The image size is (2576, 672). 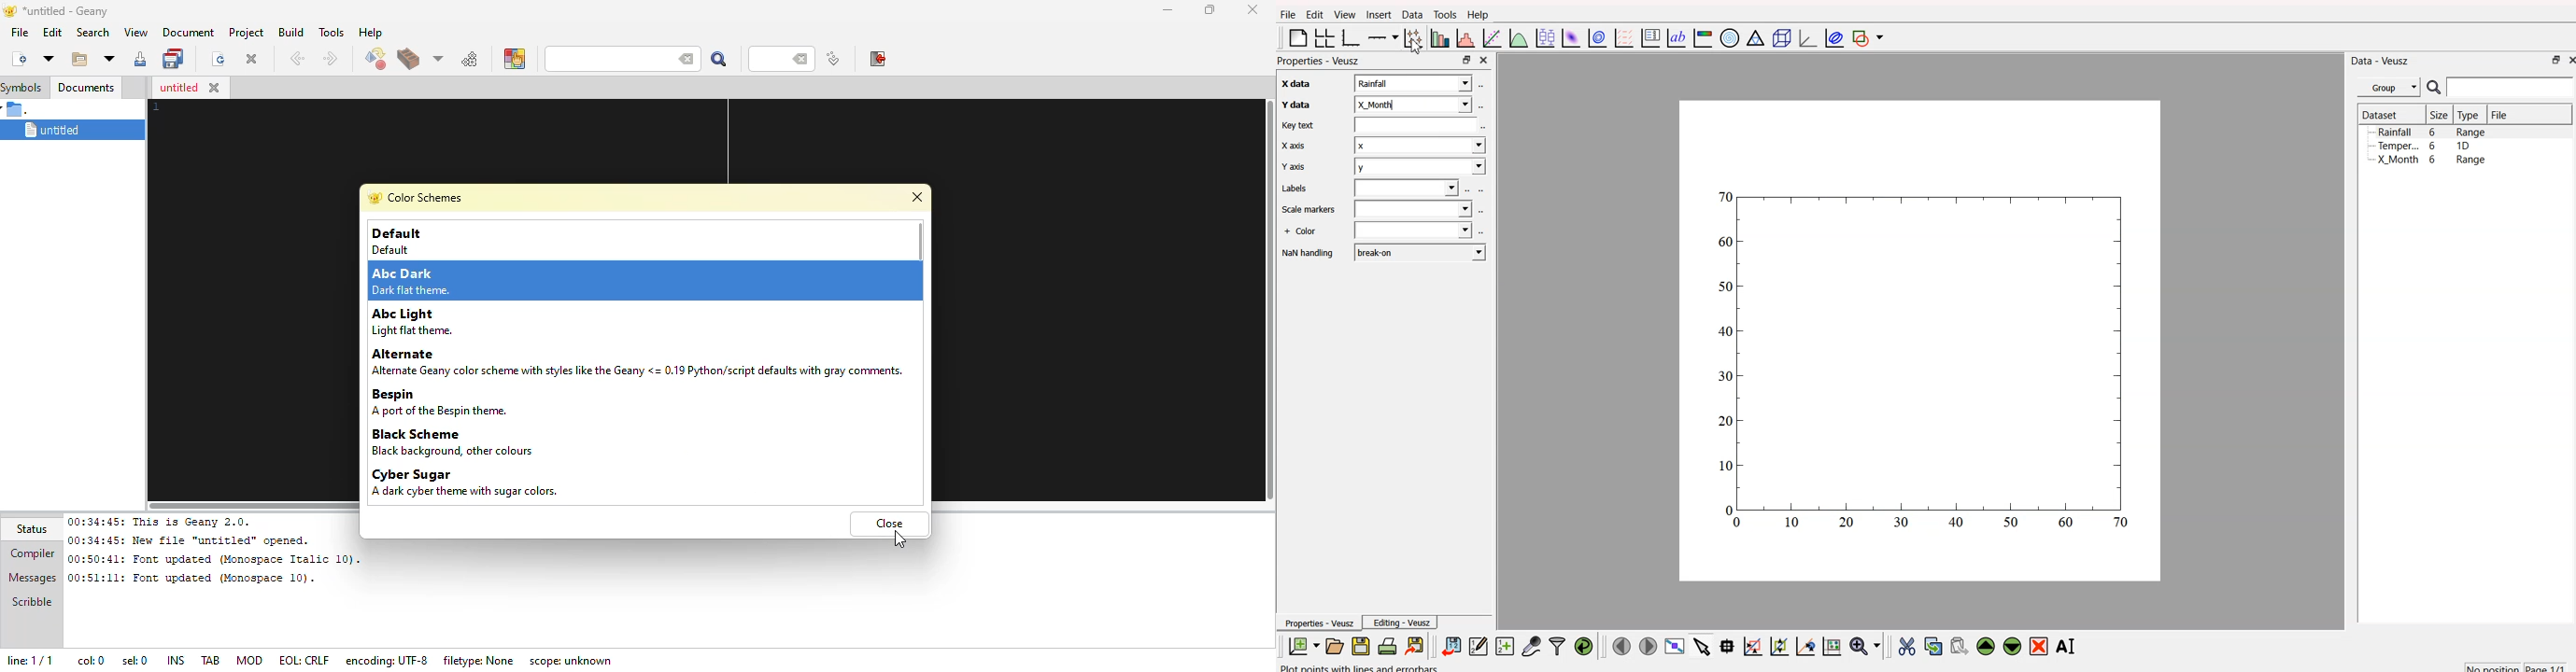 What do you see at coordinates (2501, 115) in the screenshot?
I see `File` at bounding box center [2501, 115].